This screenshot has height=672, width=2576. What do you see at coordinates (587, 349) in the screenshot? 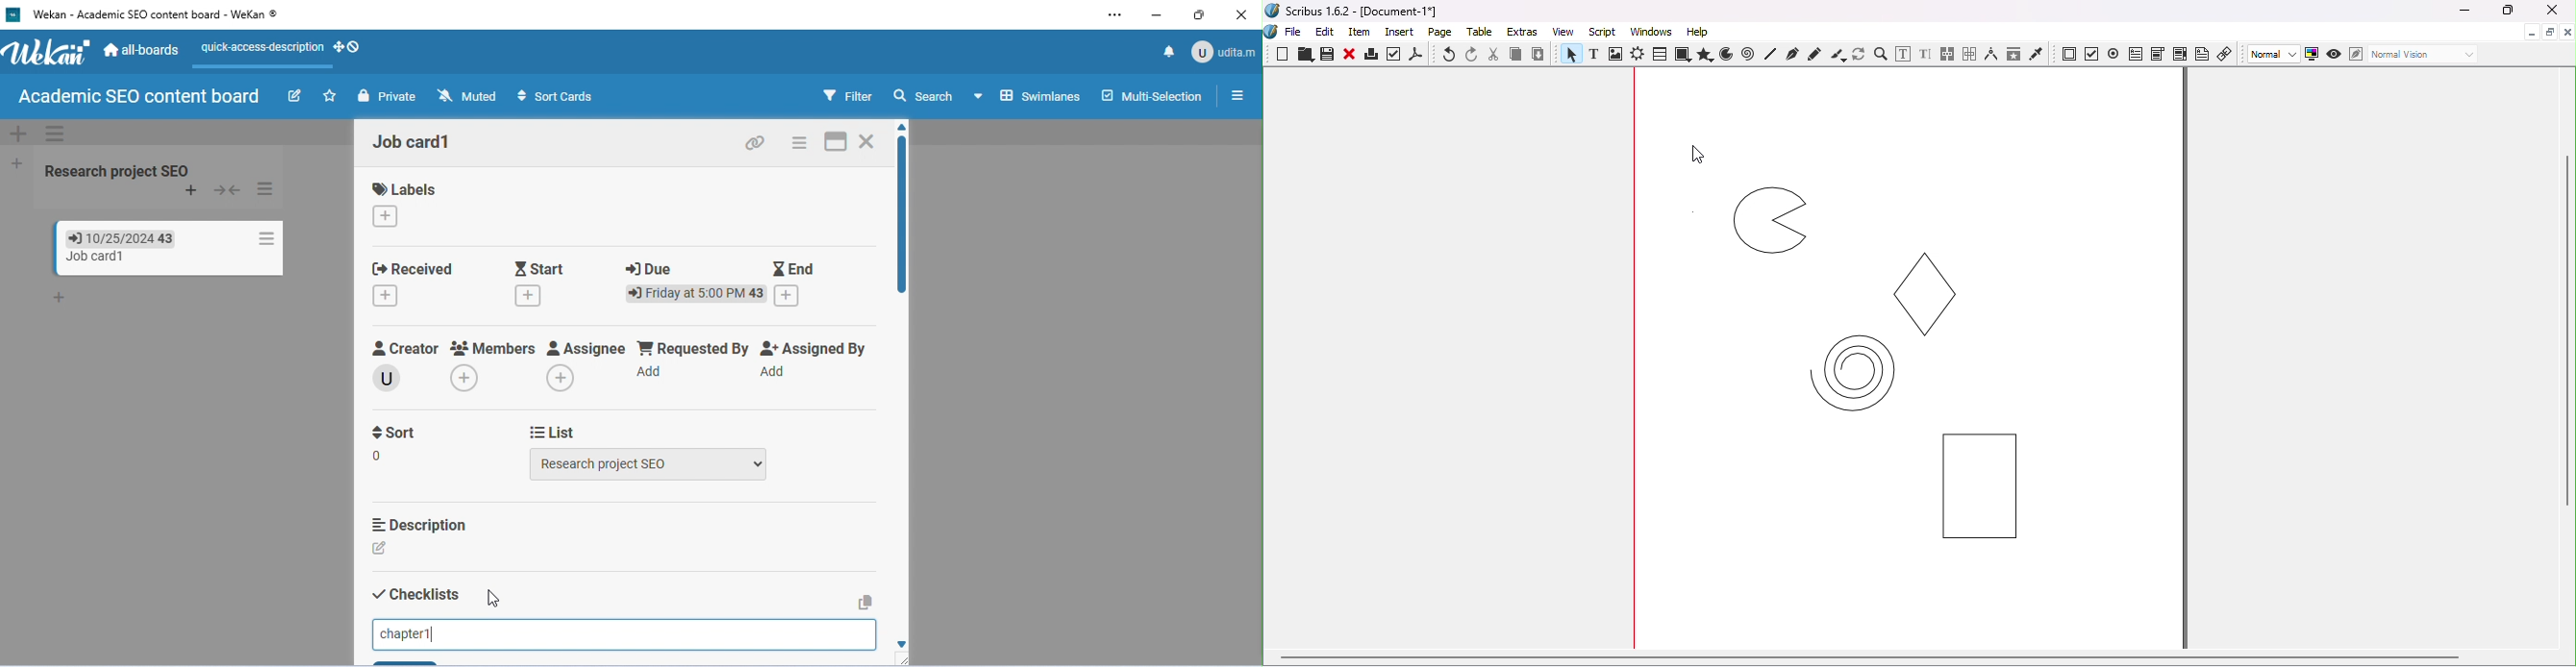
I see `assignee` at bounding box center [587, 349].